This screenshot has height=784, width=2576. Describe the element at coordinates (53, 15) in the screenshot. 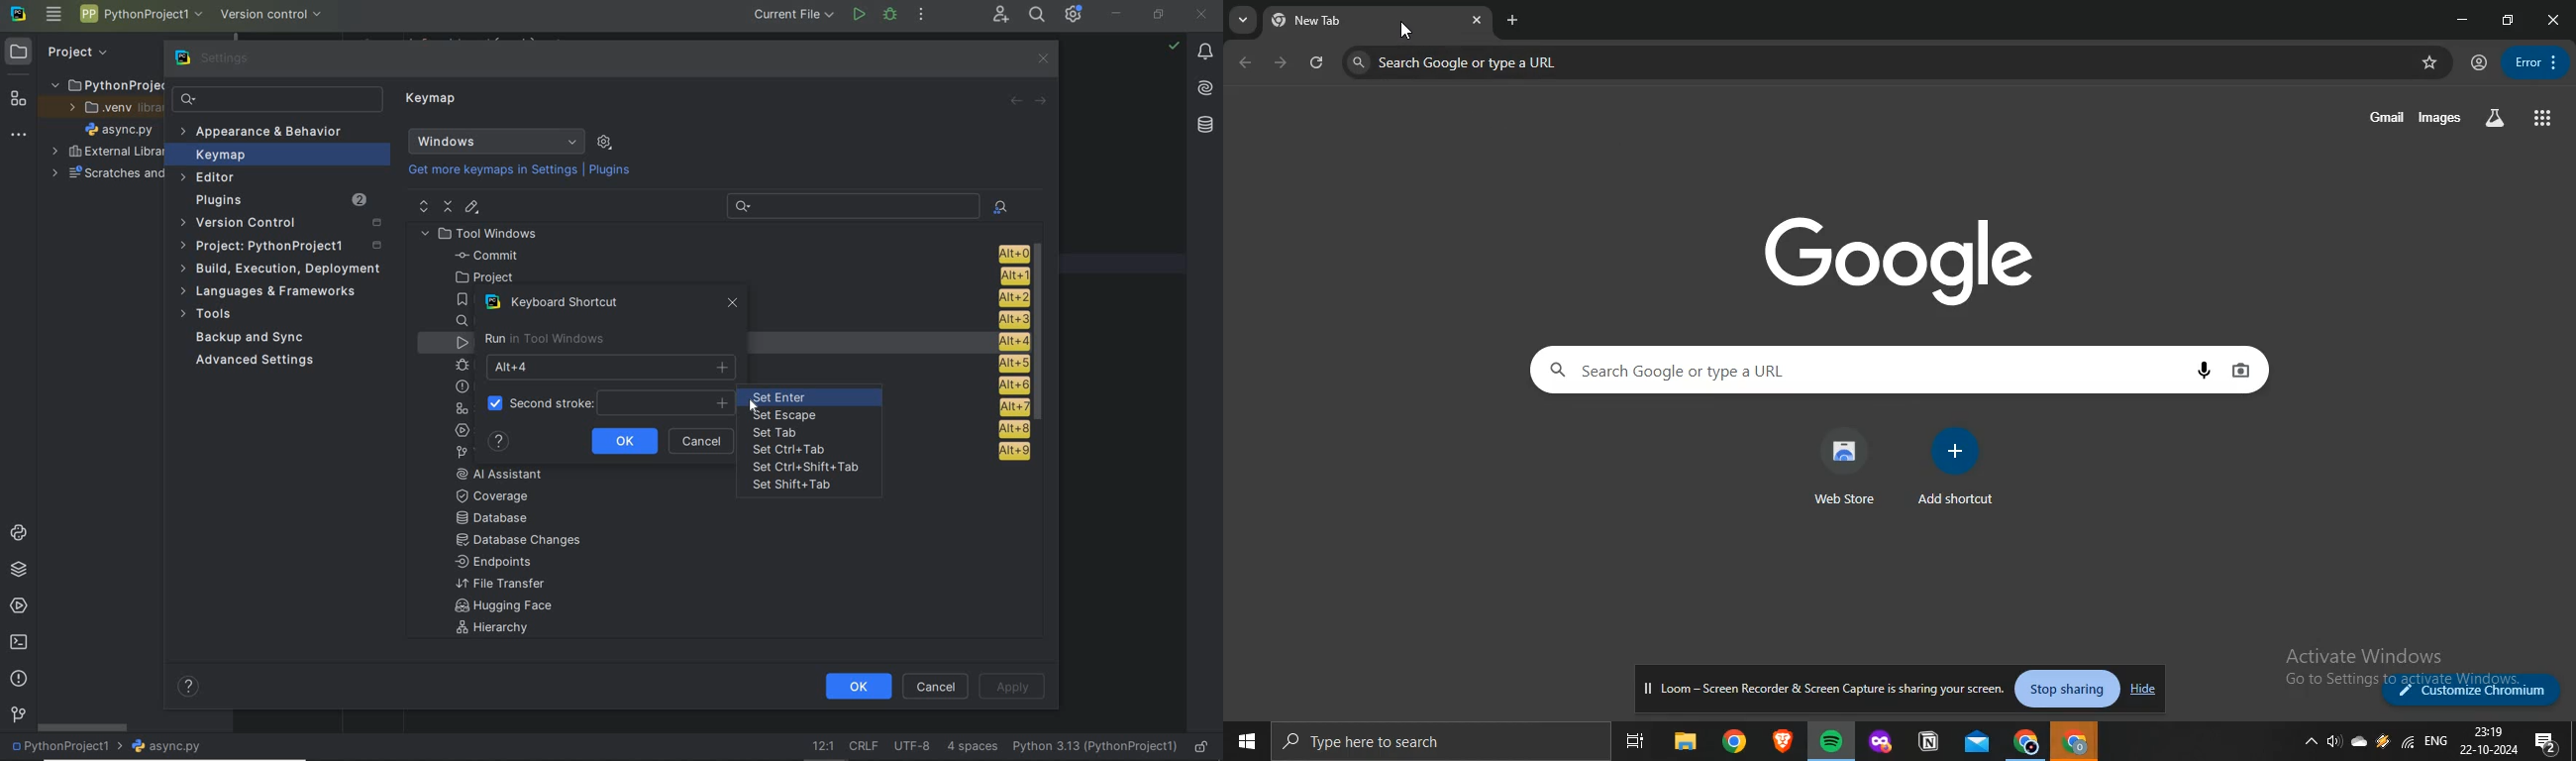

I see `main menu` at that location.